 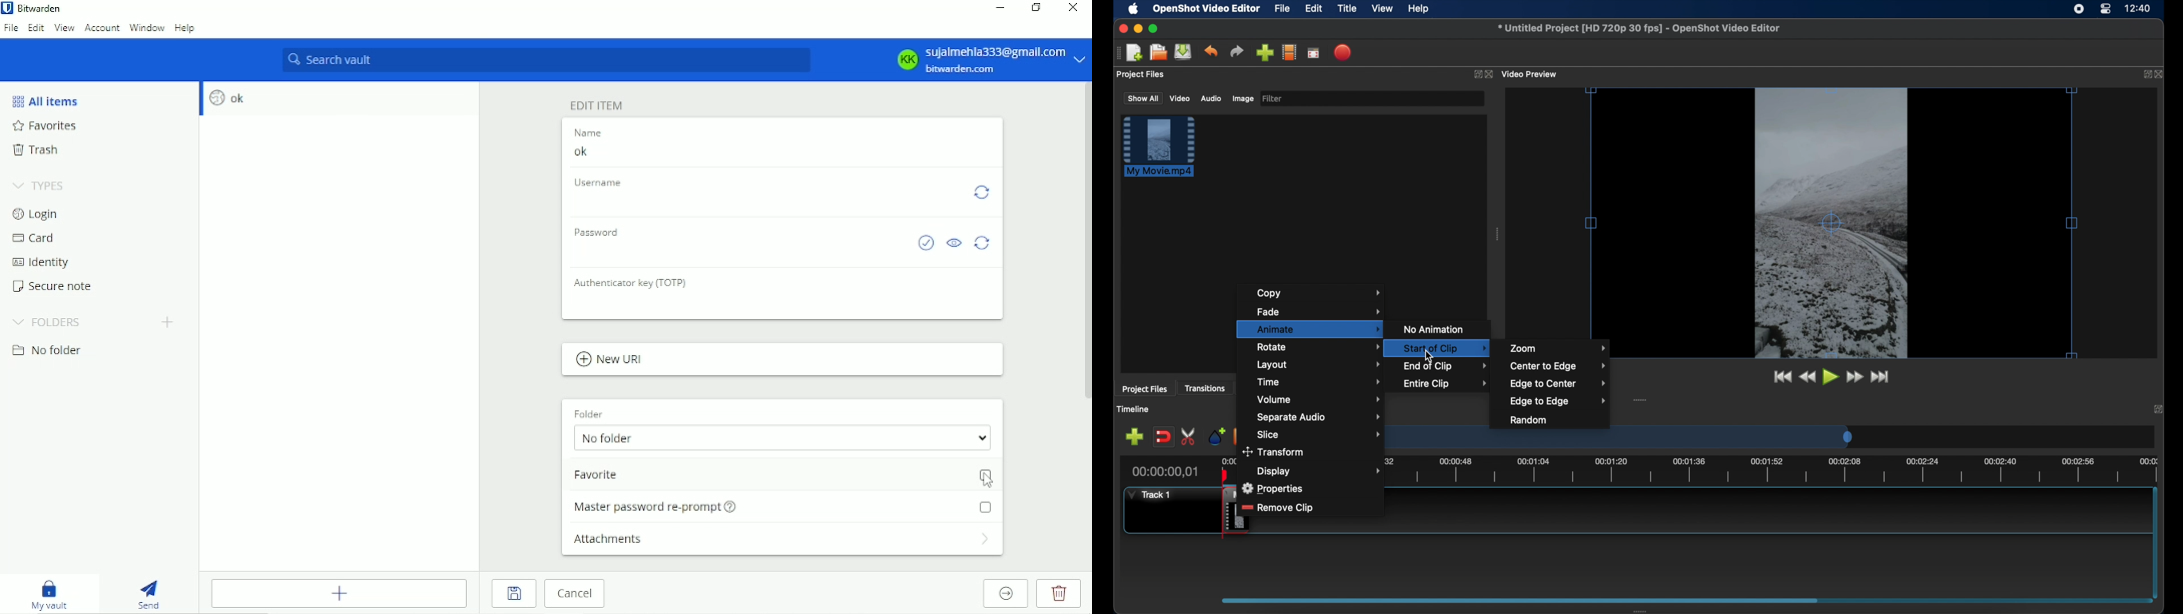 What do you see at coordinates (543, 61) in the screenshot?
I see `Search vault` at bounding box center [543, 61].